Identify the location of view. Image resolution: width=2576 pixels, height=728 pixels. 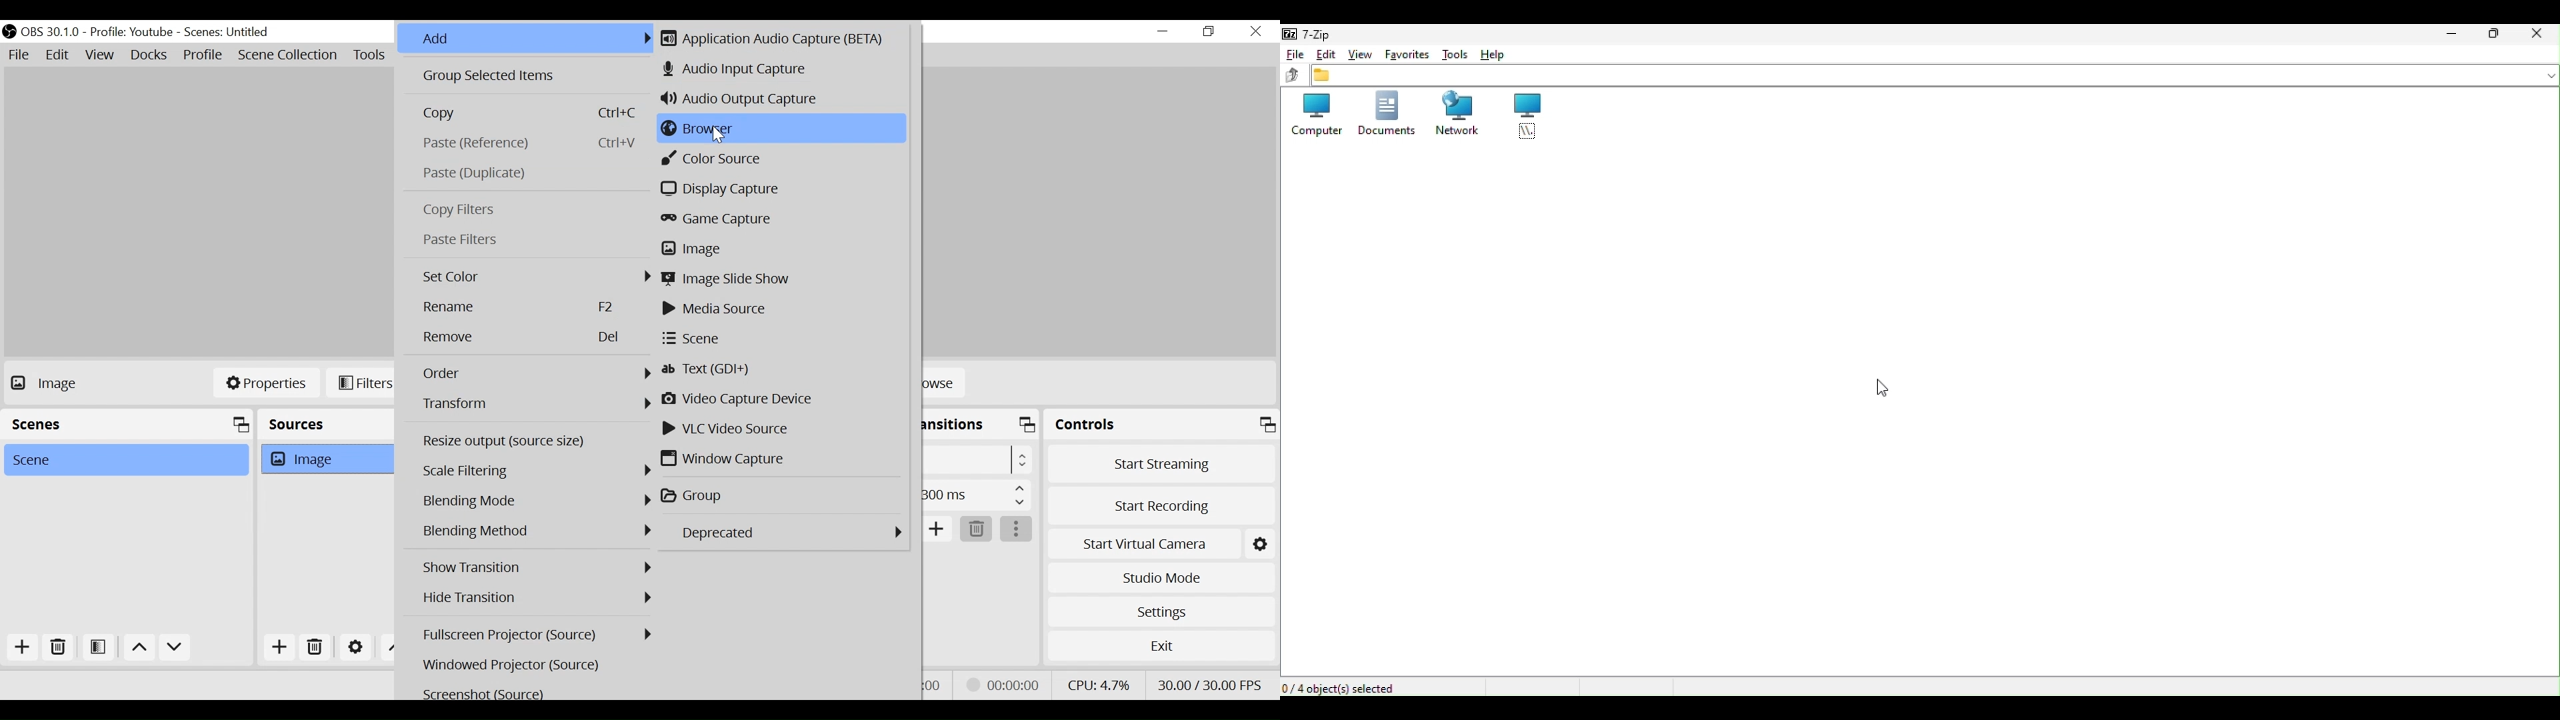
(1357, 55).